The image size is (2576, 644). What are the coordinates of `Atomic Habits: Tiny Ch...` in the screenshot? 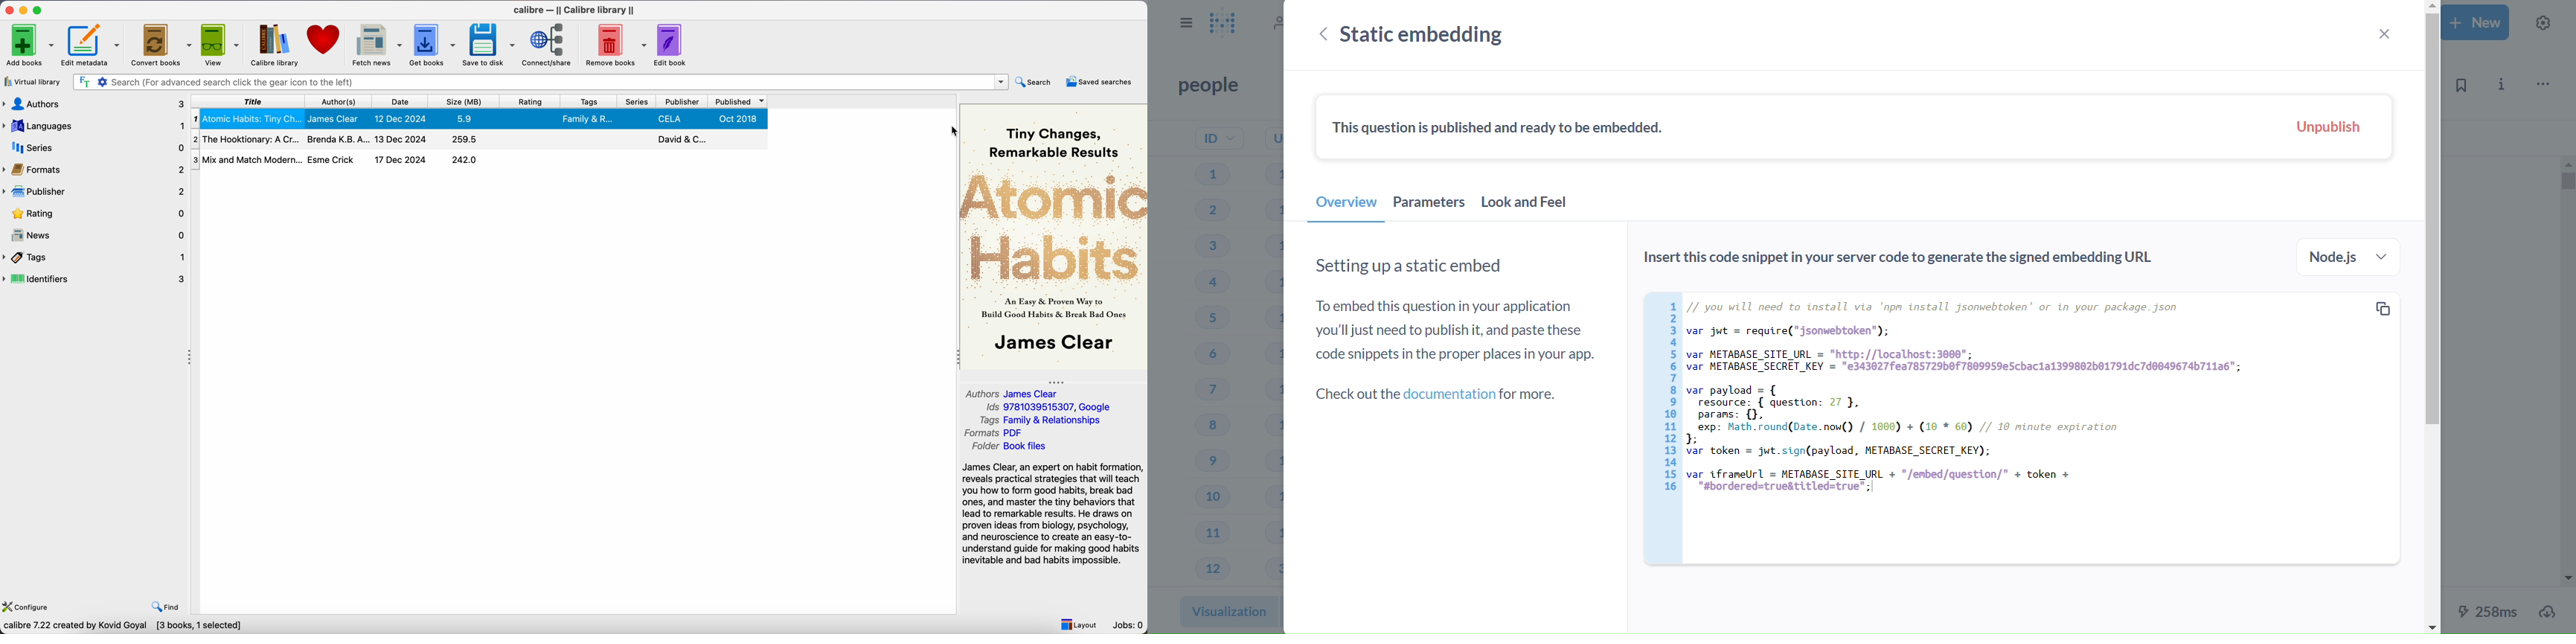 It's located at (248, 119).